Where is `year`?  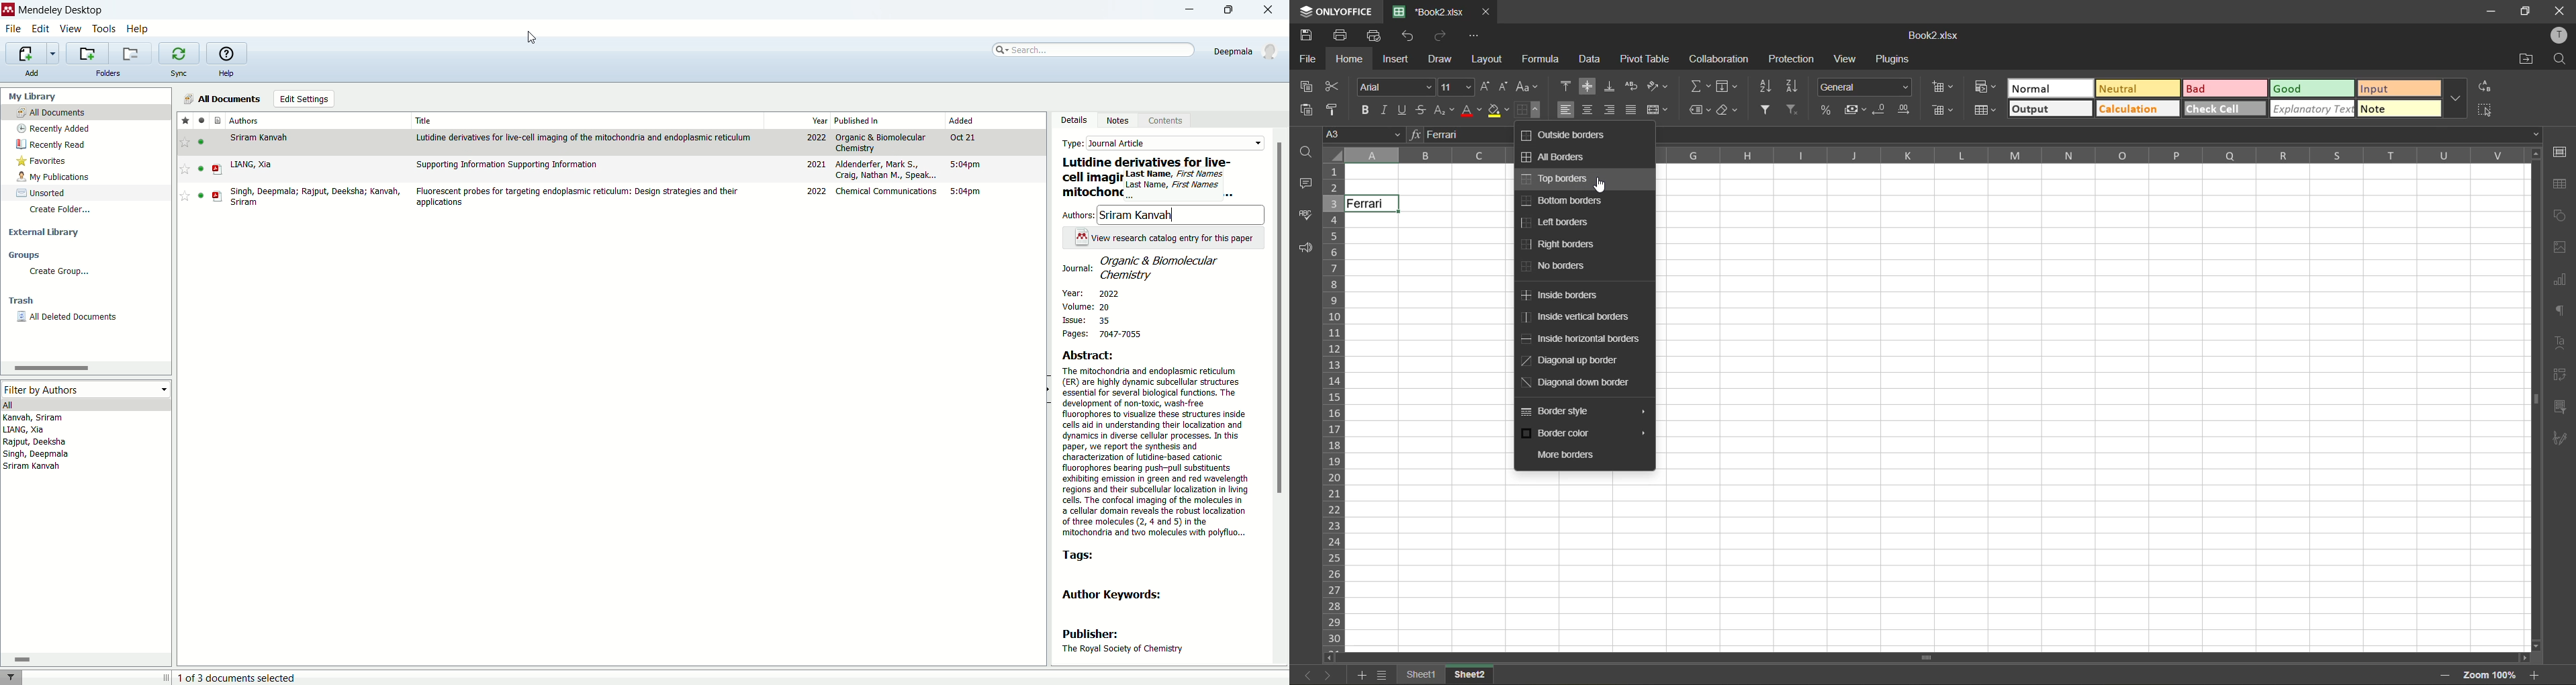 year is located at coordinates (817, 120).